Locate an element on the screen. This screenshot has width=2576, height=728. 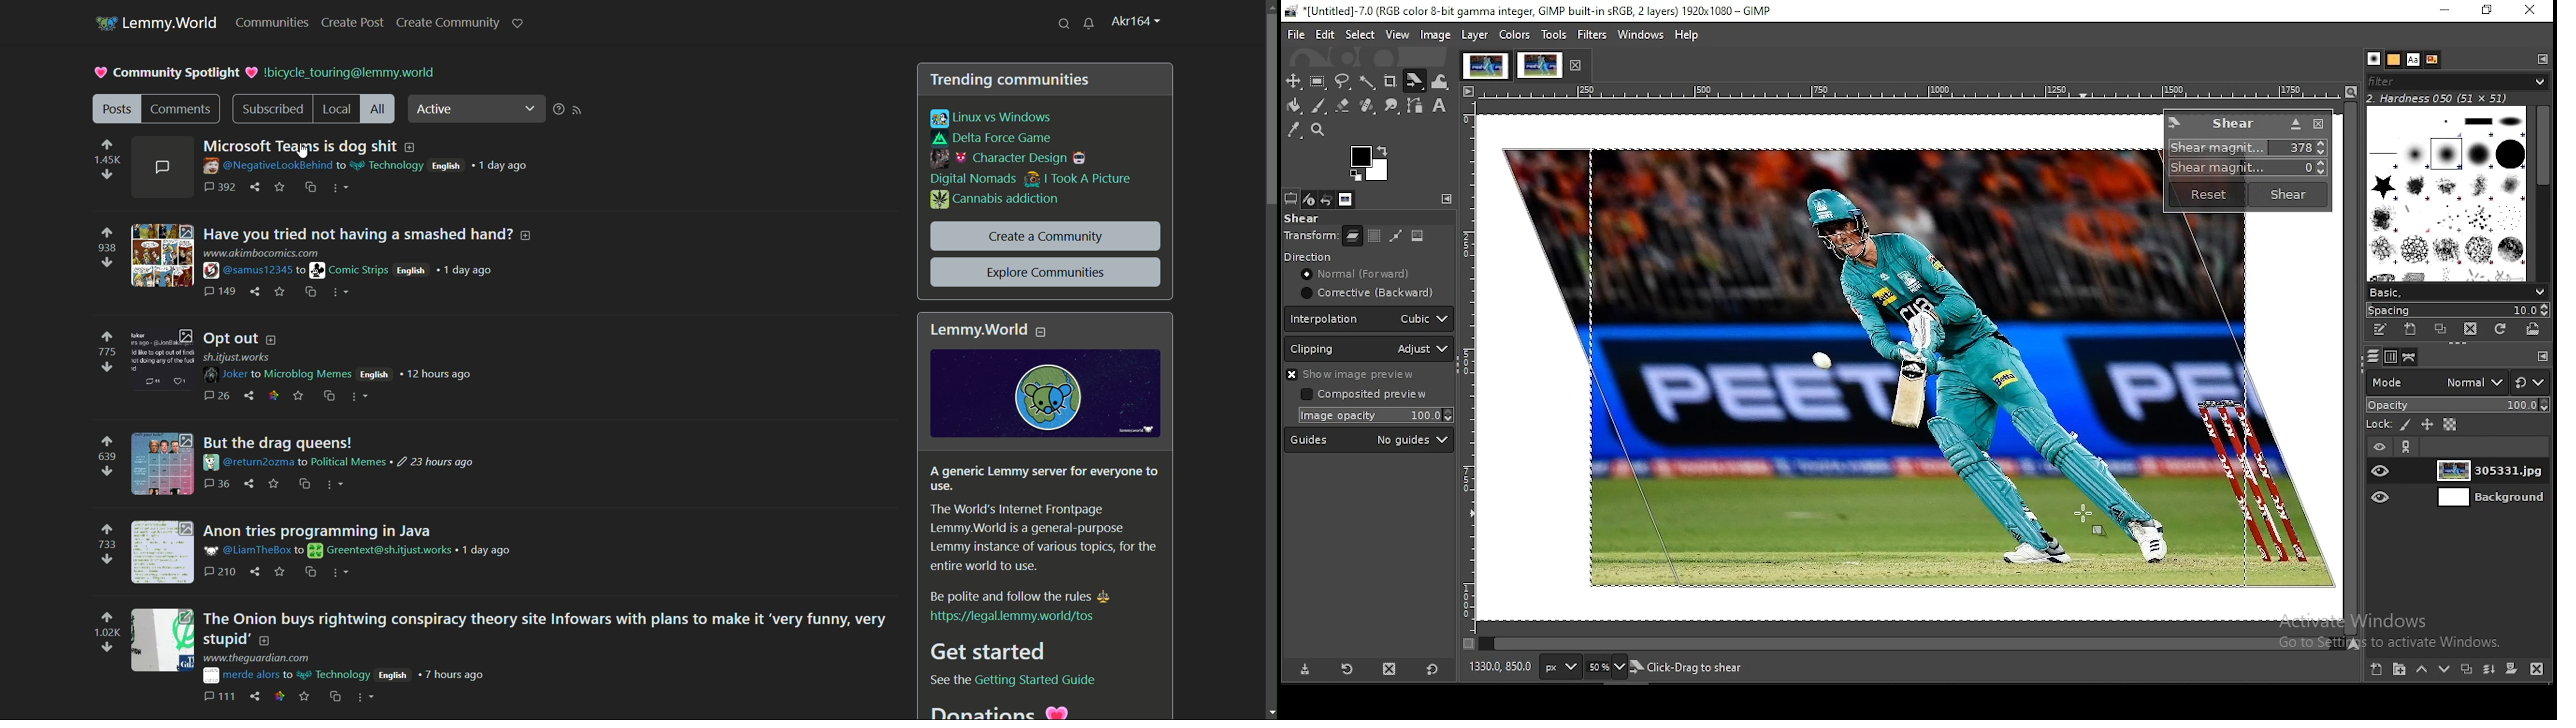
scroll bar is located at coordinates (1271, 109).